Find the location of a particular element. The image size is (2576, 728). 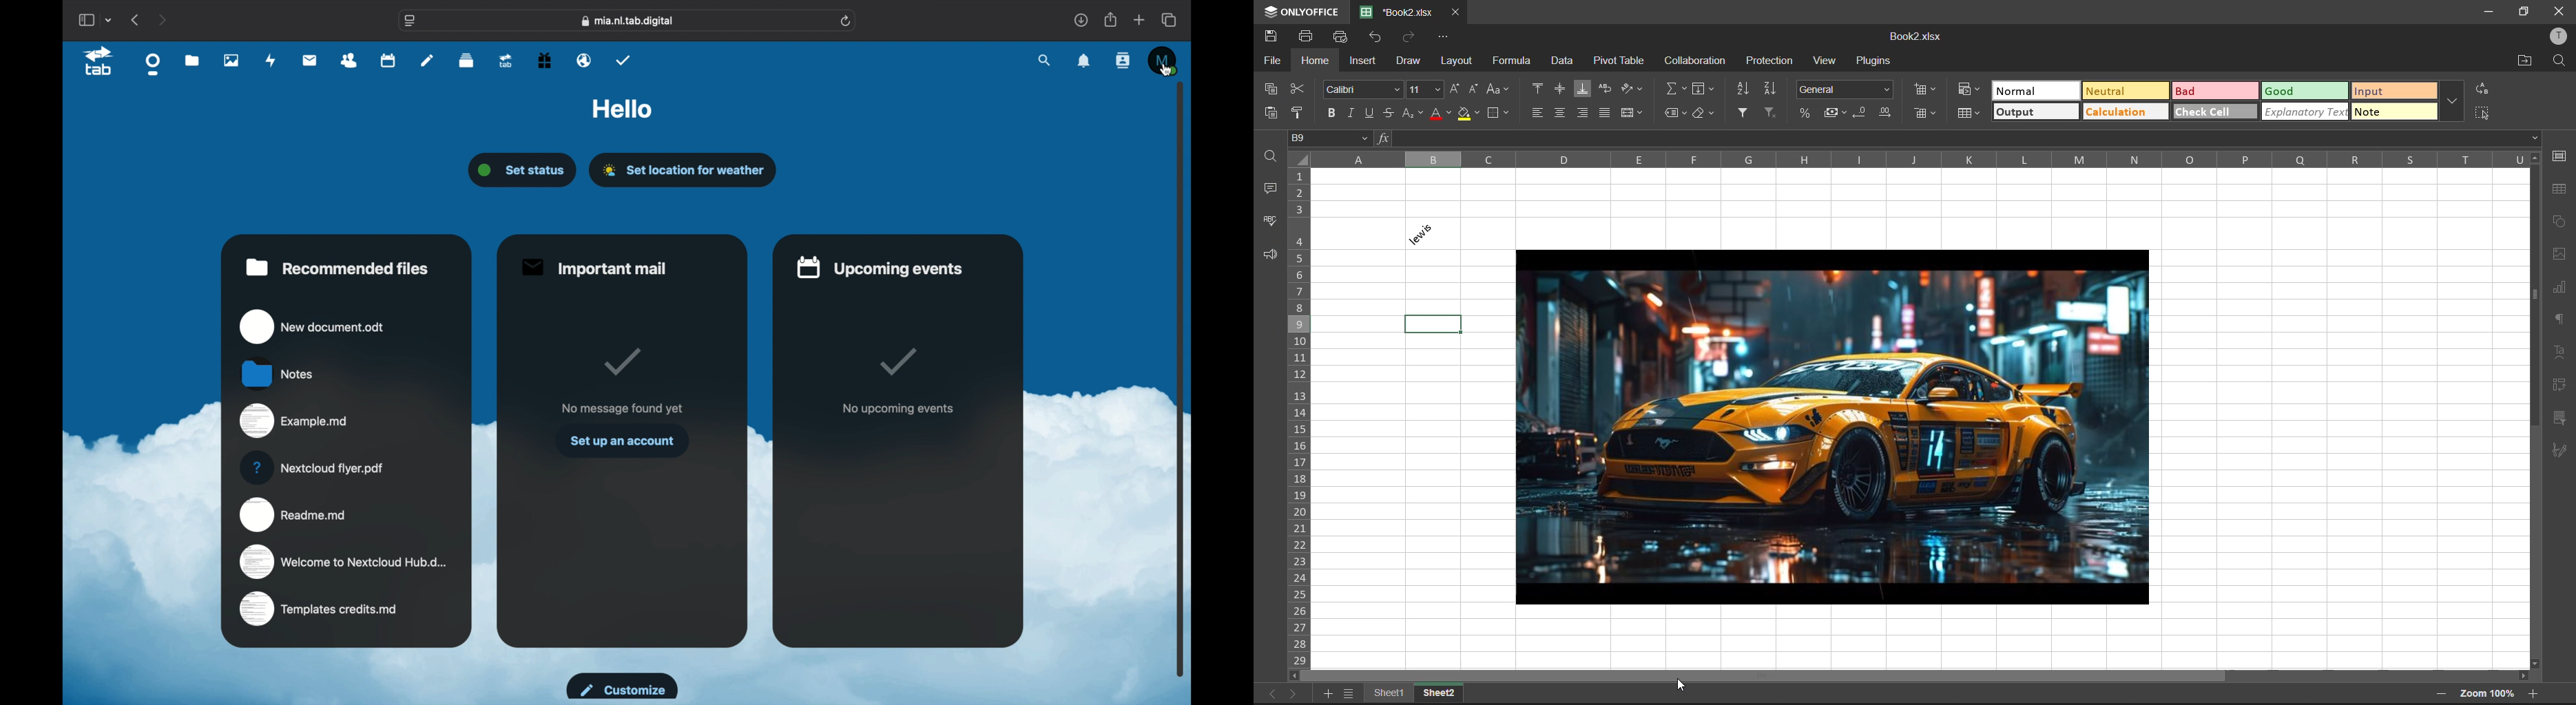

undo is located at coordinates (1380, 39).